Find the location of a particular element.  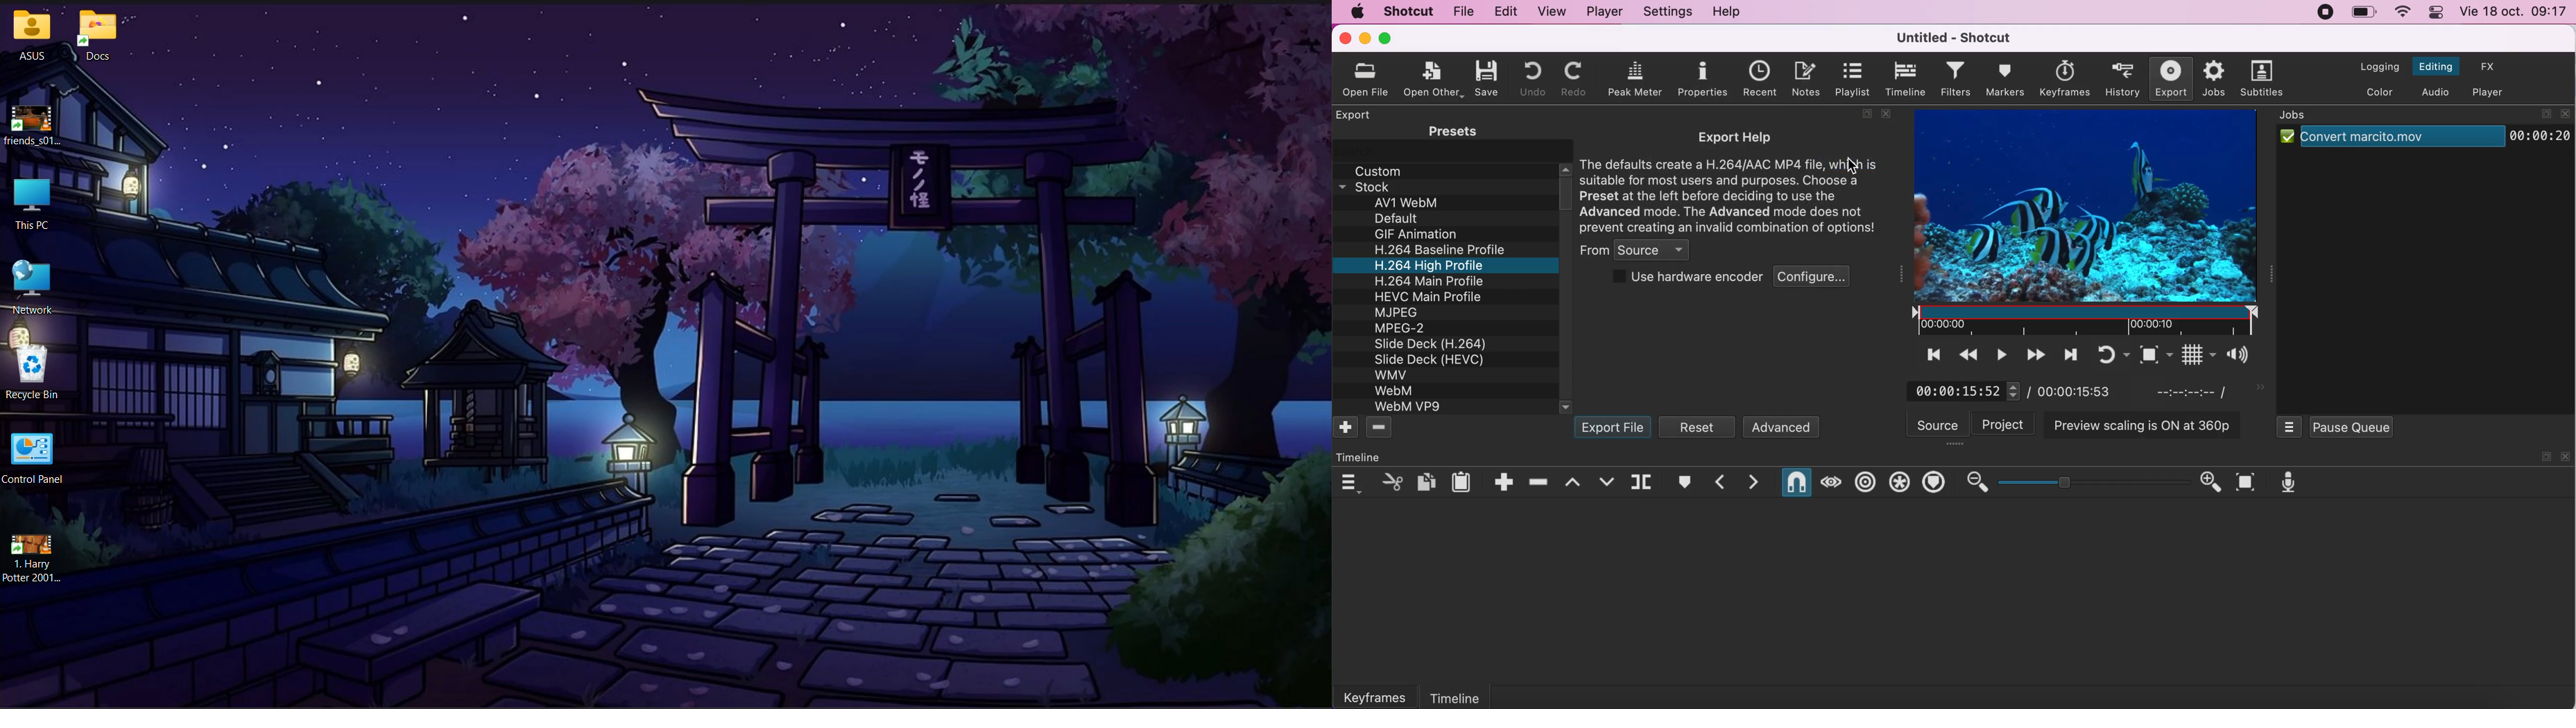

export is located at coordinates (2168, 78).